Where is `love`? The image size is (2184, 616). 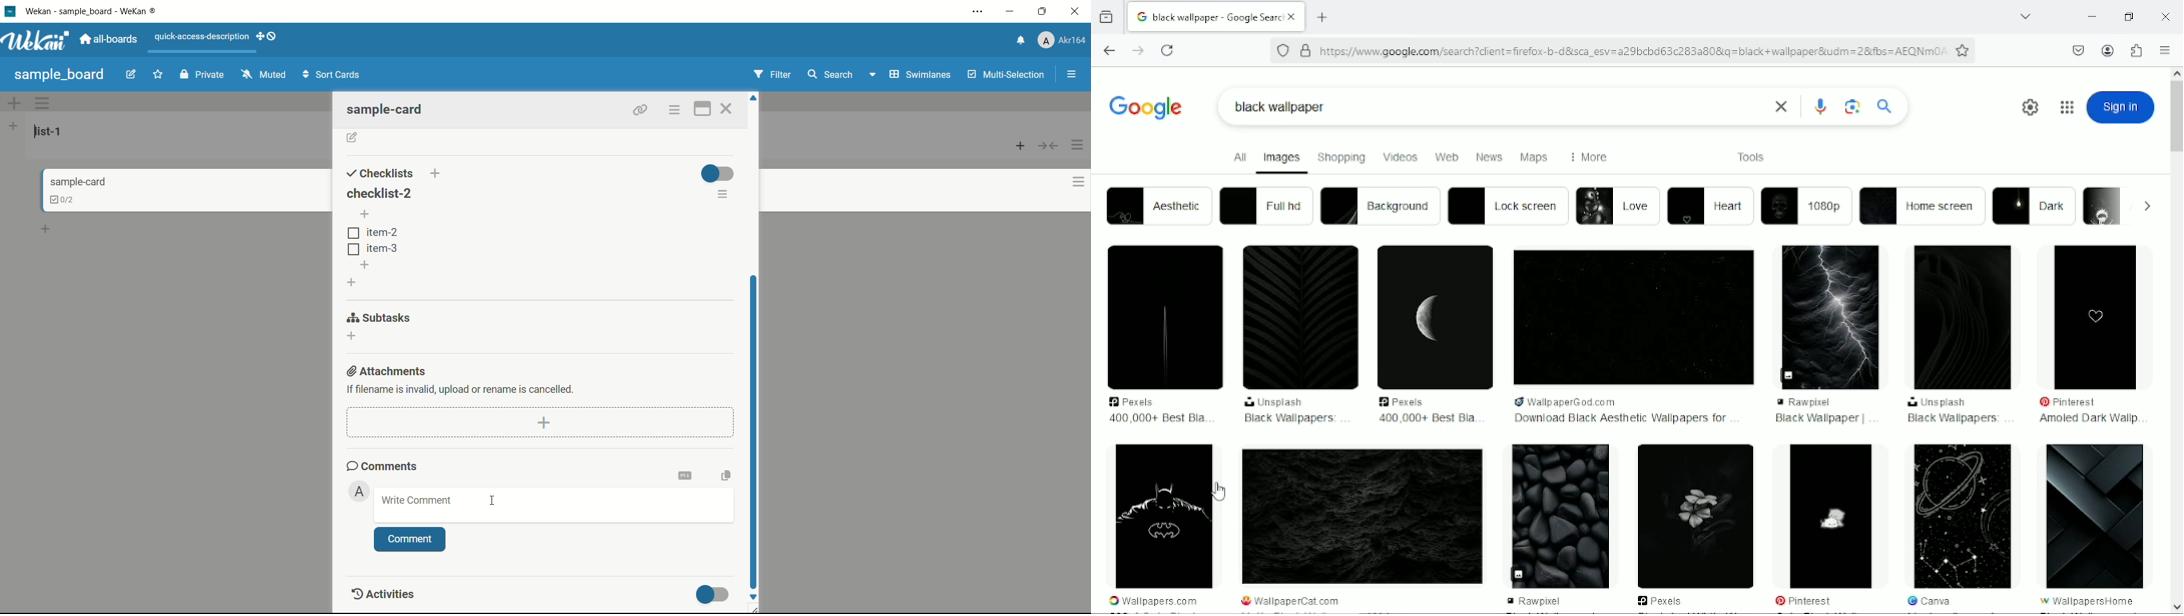 love is located at coordinates (1617, 205).